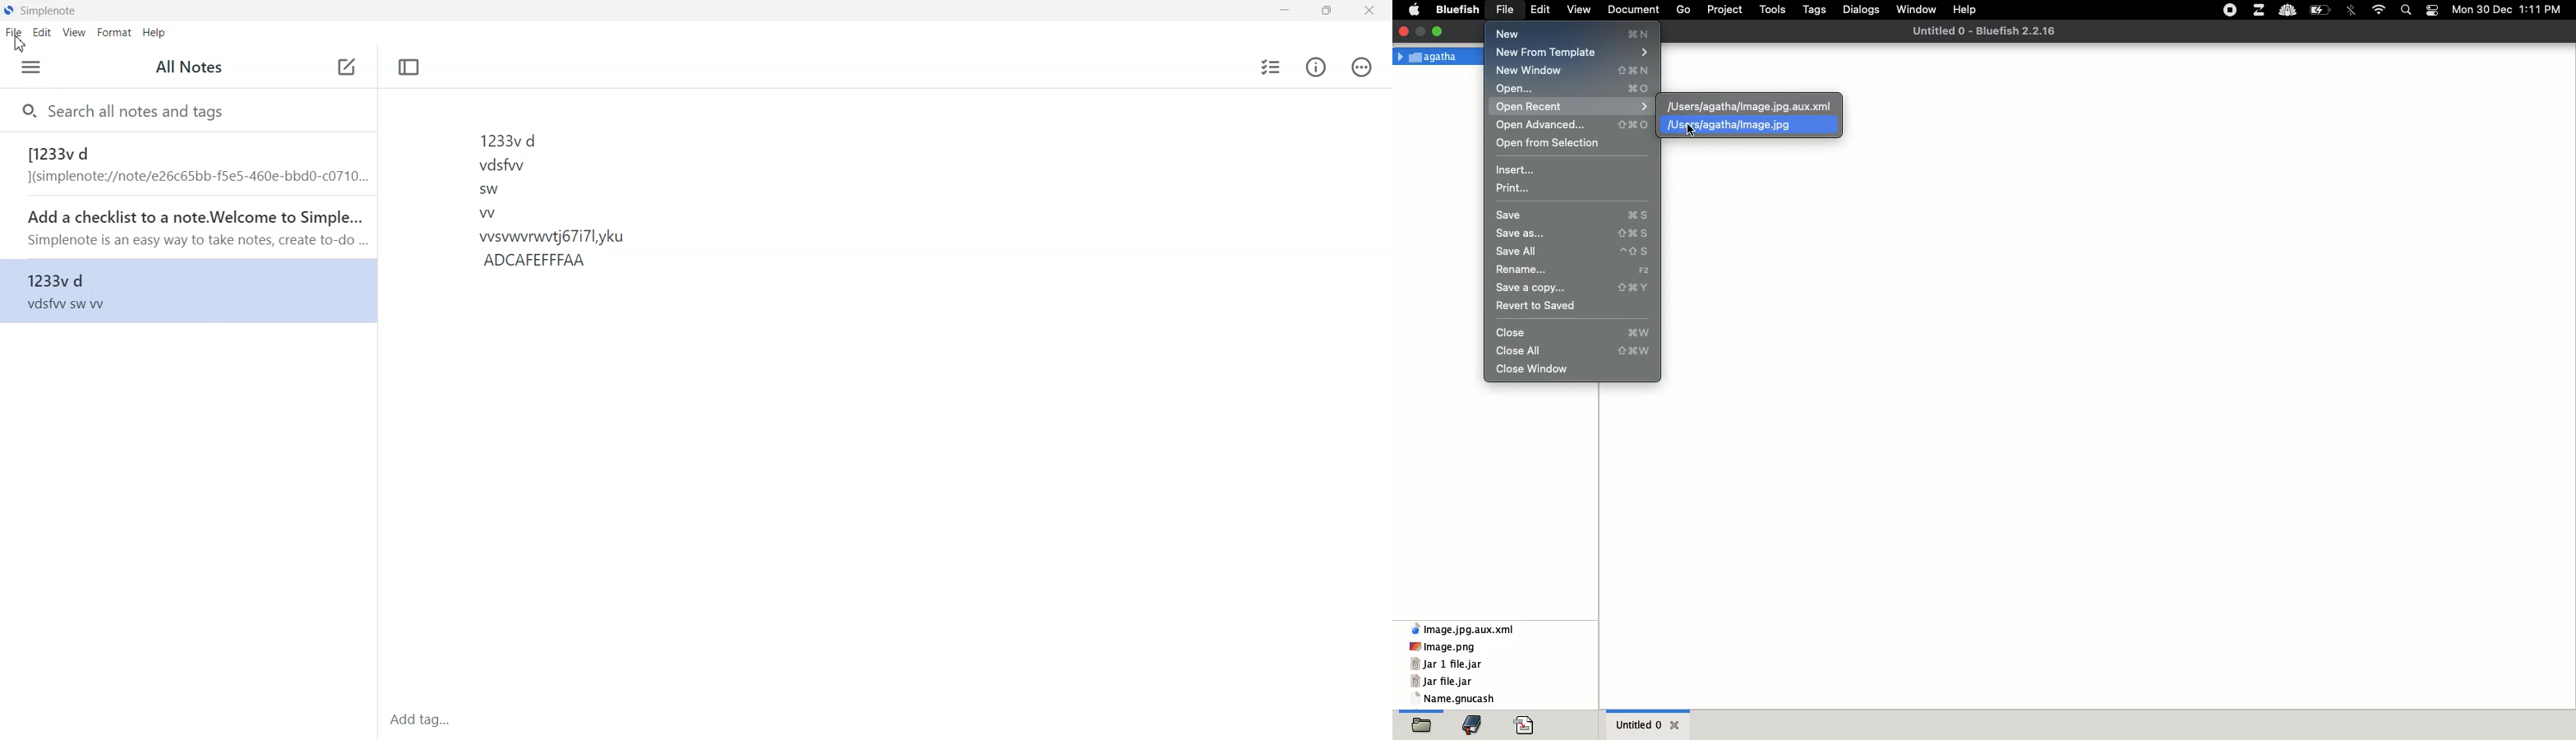 This screenshot has height=756, width=2576. What do you see at coordinates (2260, 10) in the screenshot?
I see `zulip` at bounding box center [2260, 10].